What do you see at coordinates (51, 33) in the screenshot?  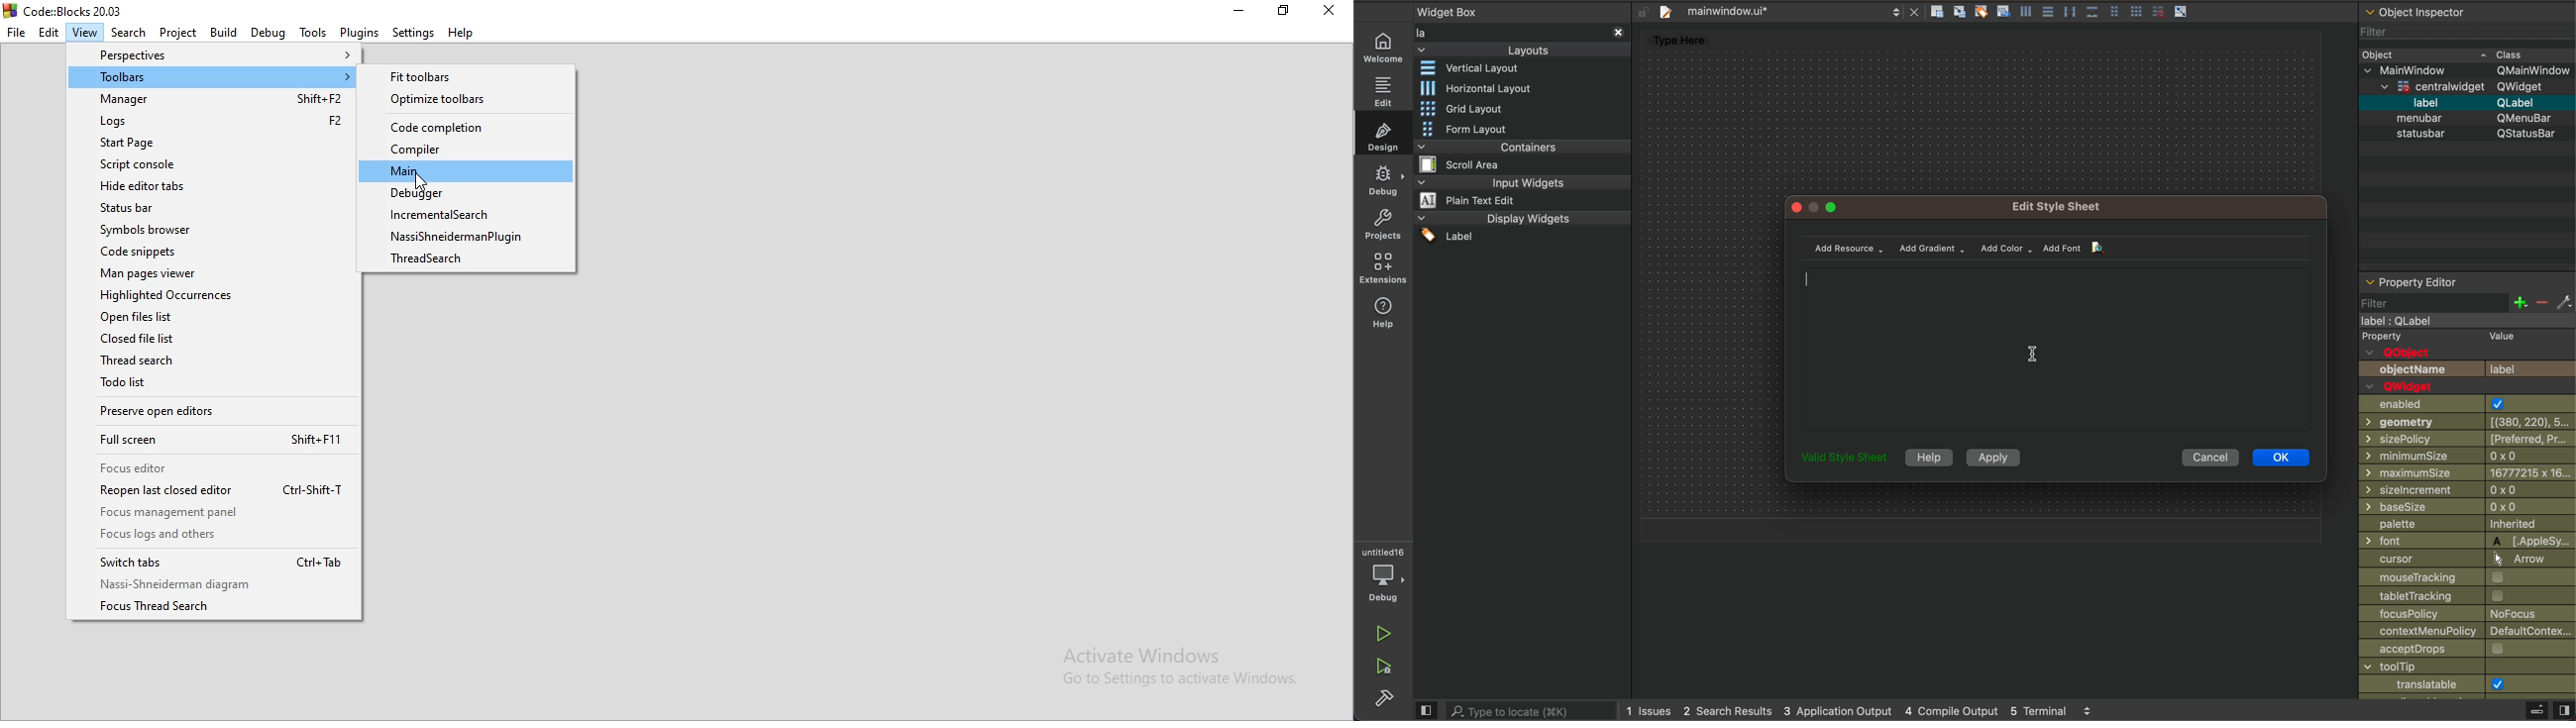 I see `Edit ` at bounding box center [51, 33].